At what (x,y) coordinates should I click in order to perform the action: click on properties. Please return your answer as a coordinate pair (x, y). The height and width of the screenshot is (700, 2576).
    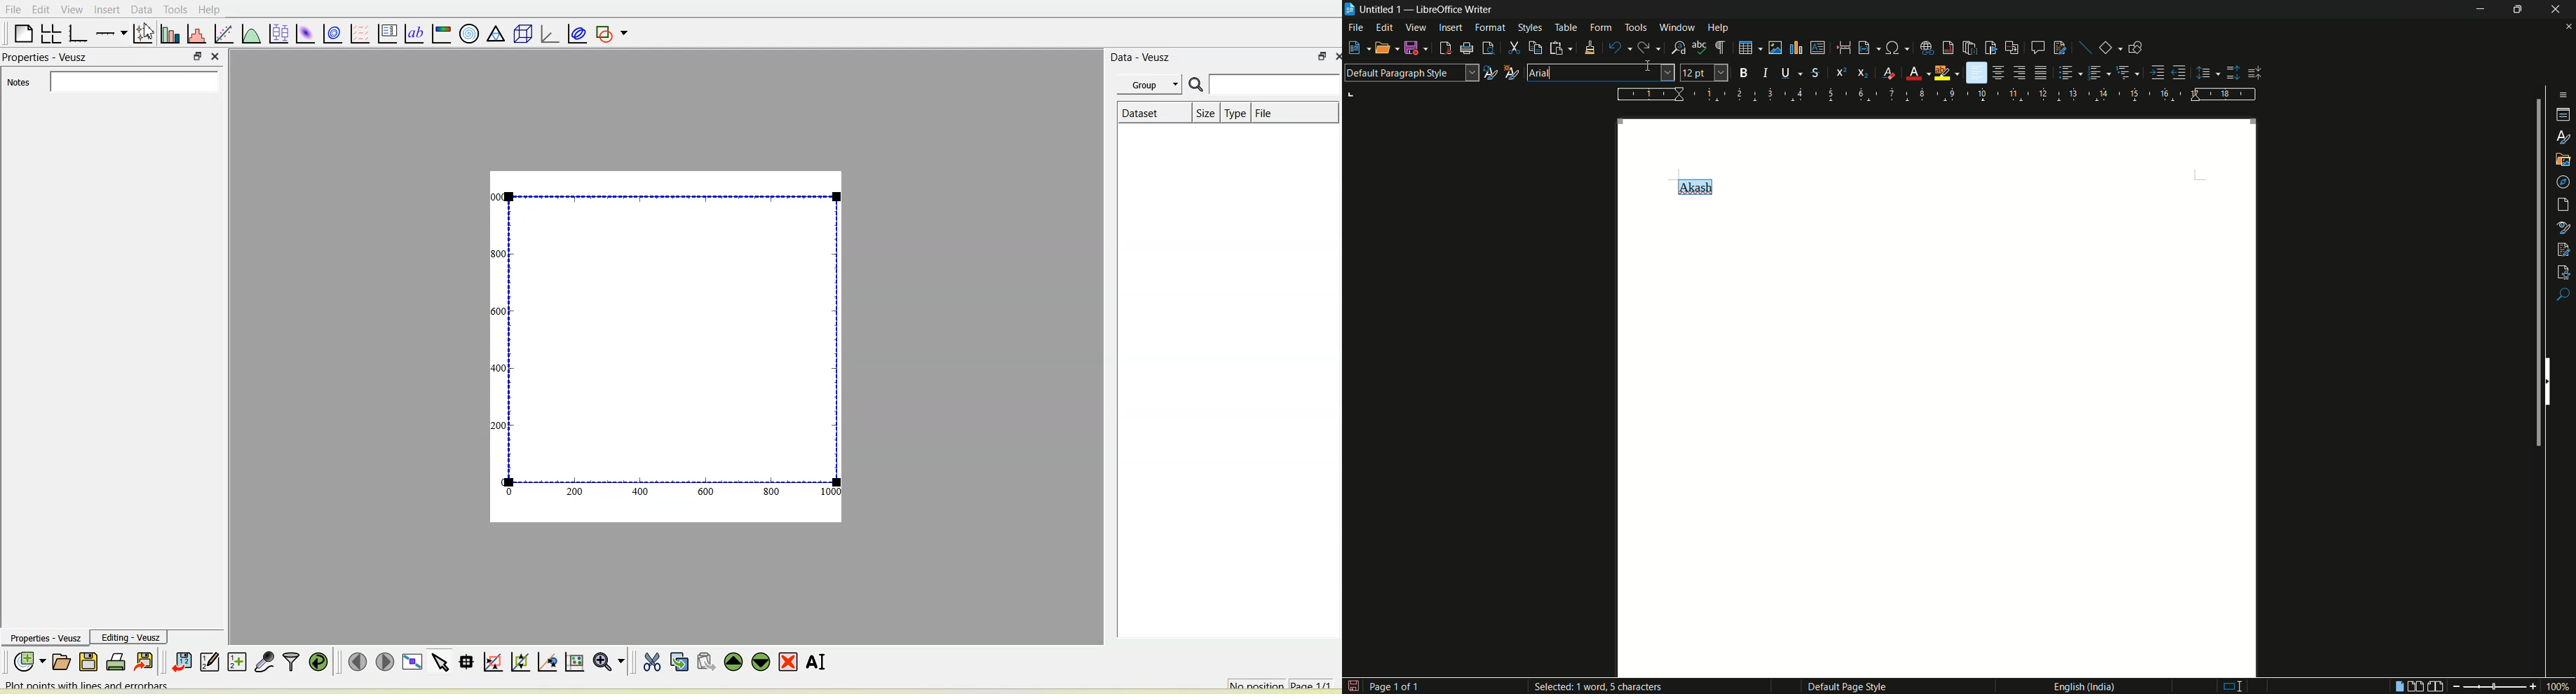
    Looking at the image, I should click on (2564, 115).